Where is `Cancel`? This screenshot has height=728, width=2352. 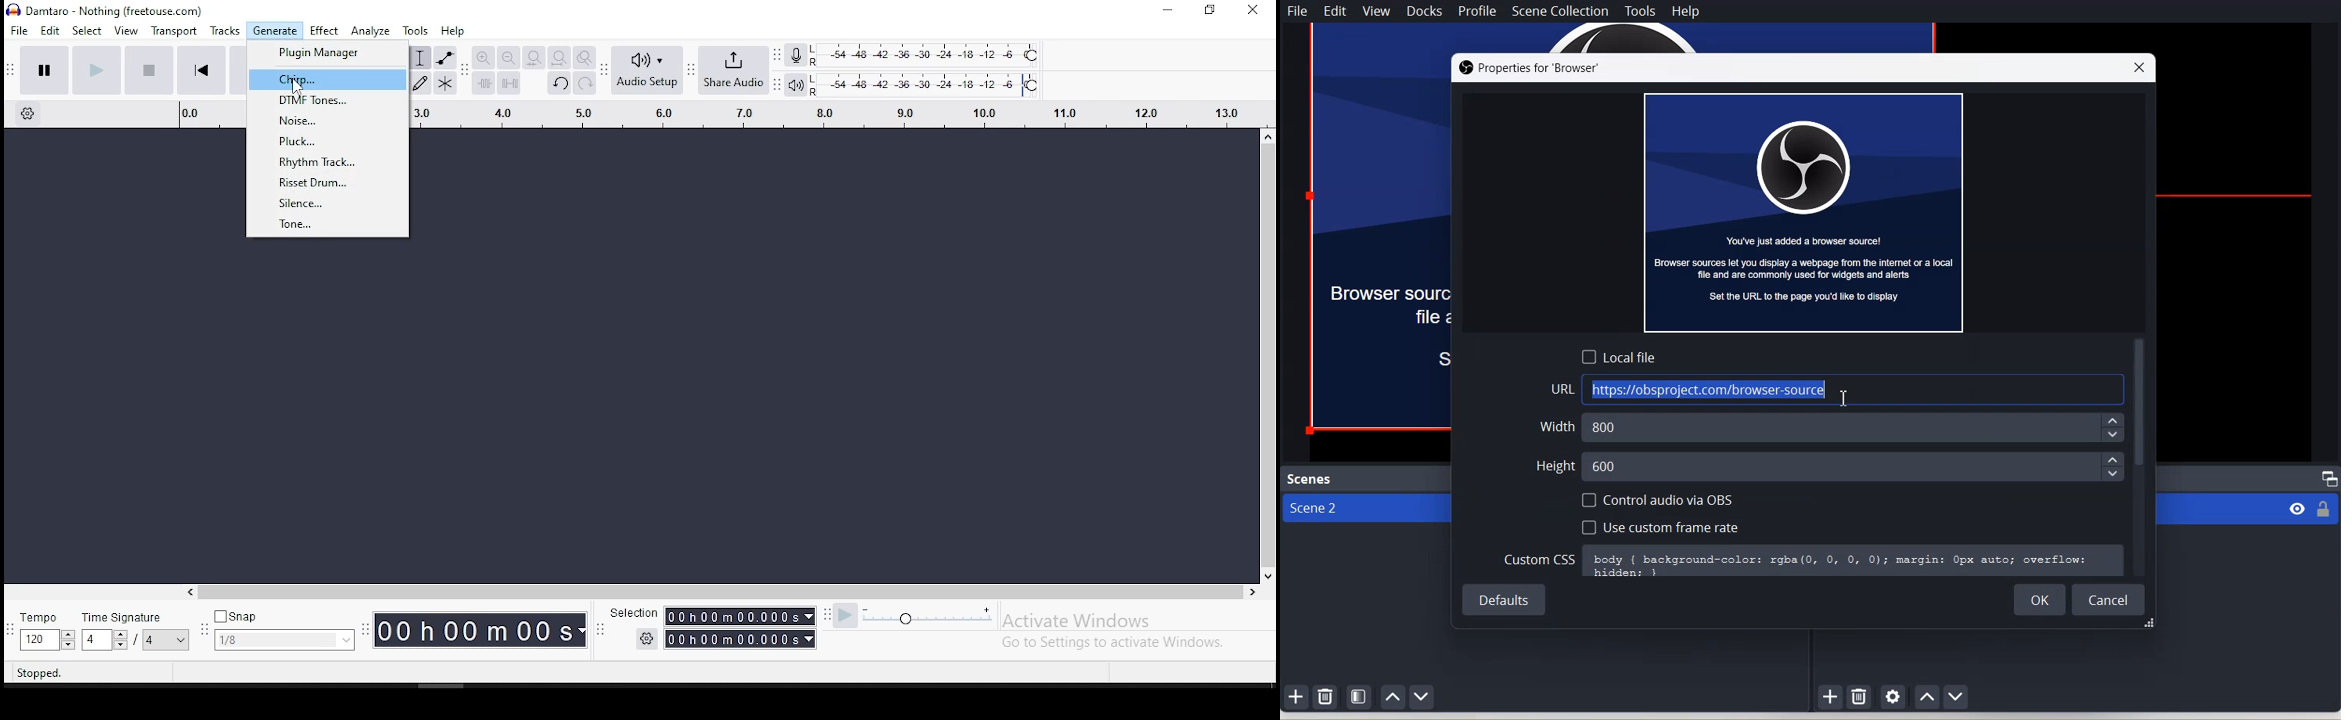 Cancel is located at coordinates (2110, 599).